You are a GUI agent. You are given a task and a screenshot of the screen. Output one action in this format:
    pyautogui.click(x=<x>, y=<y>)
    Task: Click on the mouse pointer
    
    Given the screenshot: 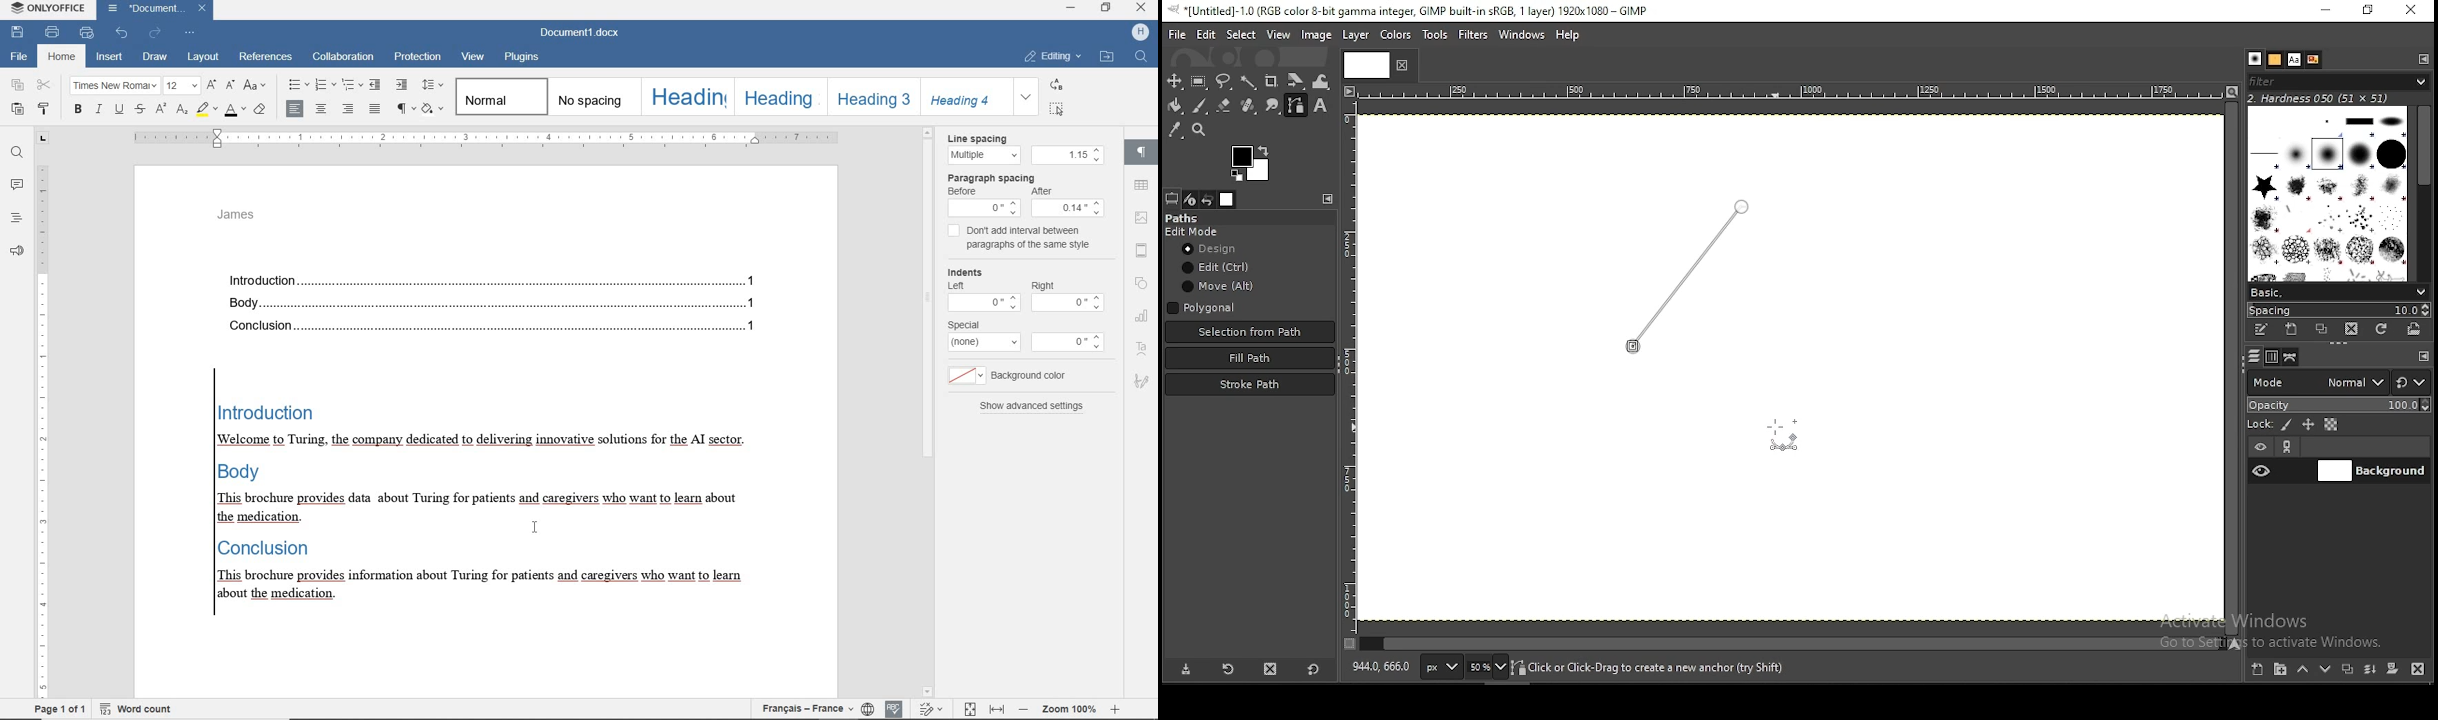 What is the action you would take?
    pyautogui.click(x=1774, y=432)
    